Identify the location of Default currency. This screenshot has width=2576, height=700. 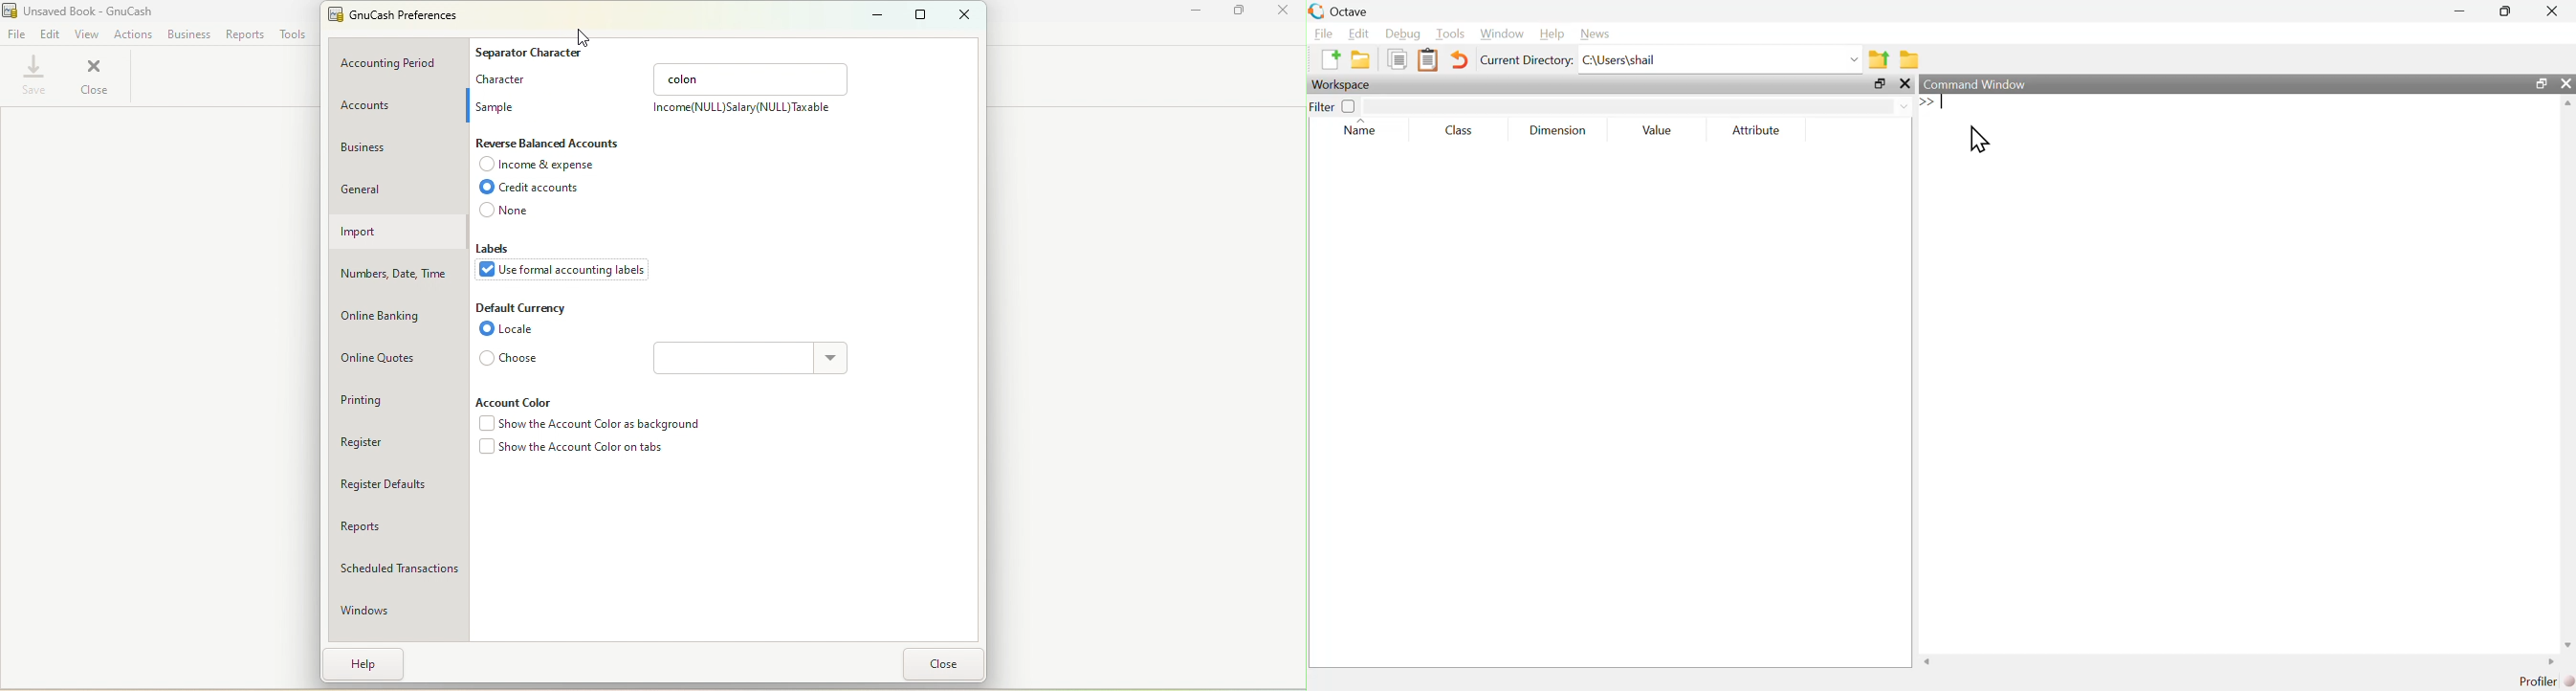
(523, 307).